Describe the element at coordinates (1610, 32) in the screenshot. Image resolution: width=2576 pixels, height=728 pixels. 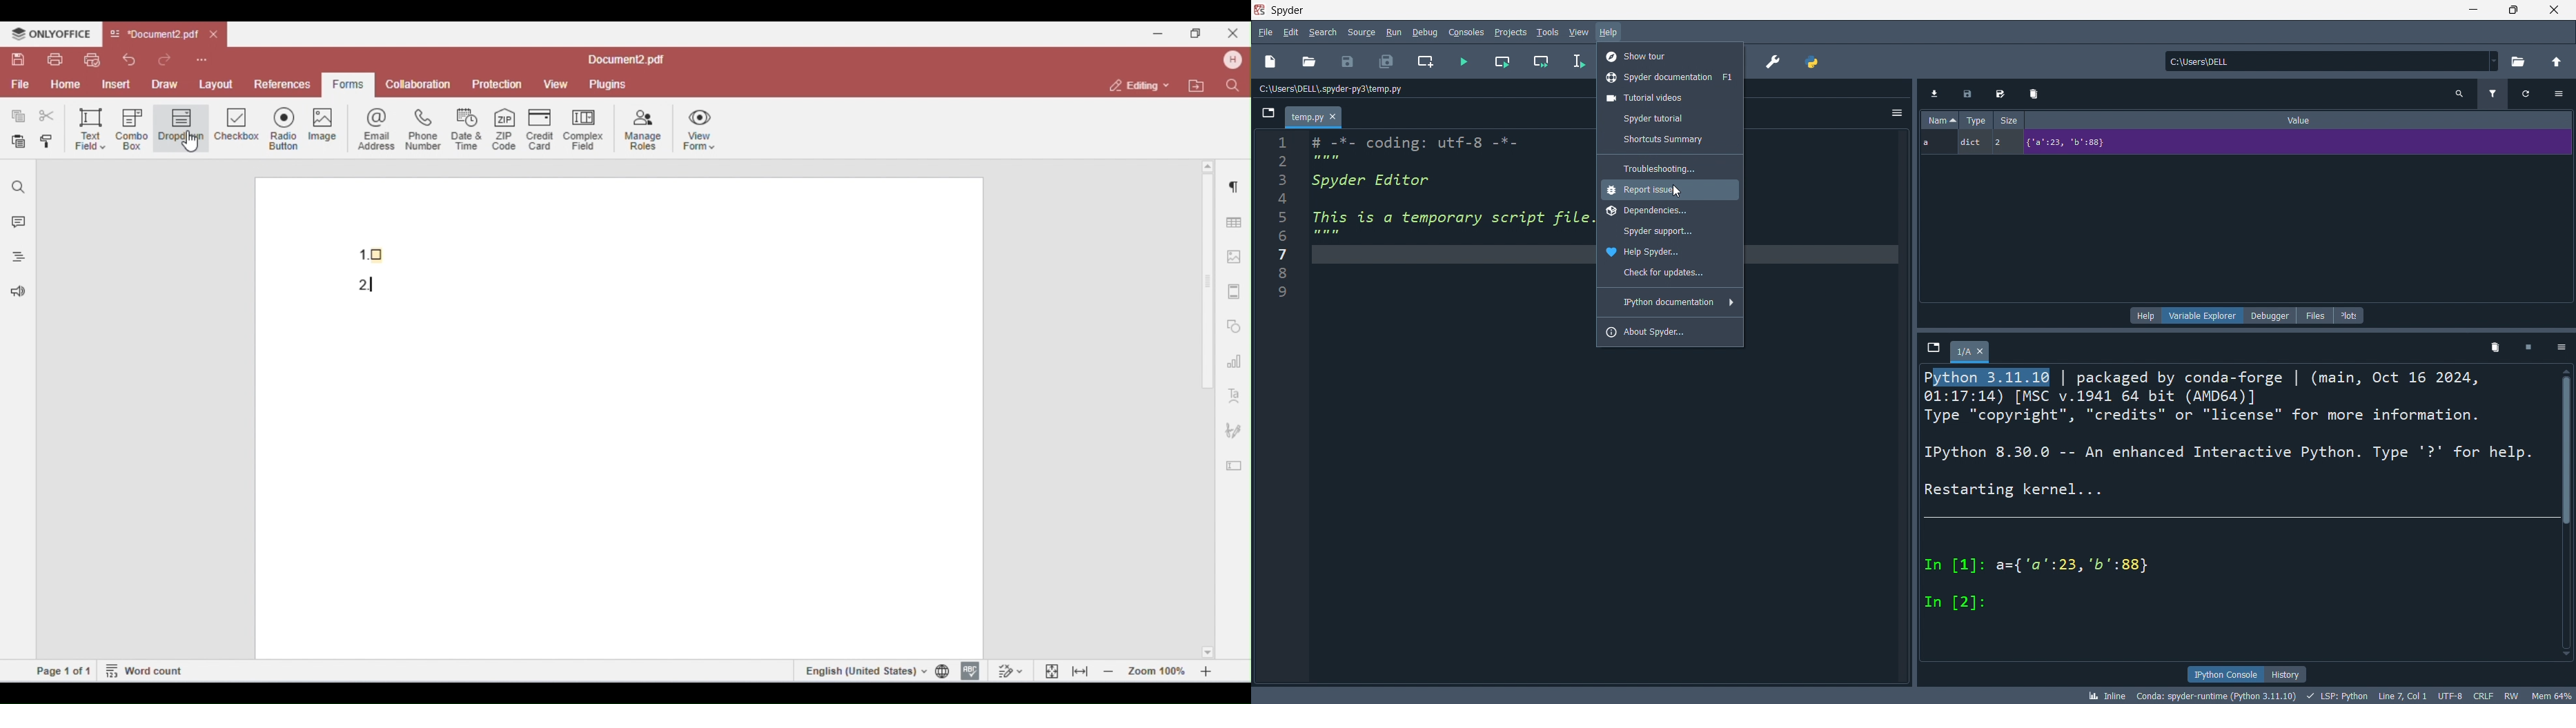
I see `help` at that location.